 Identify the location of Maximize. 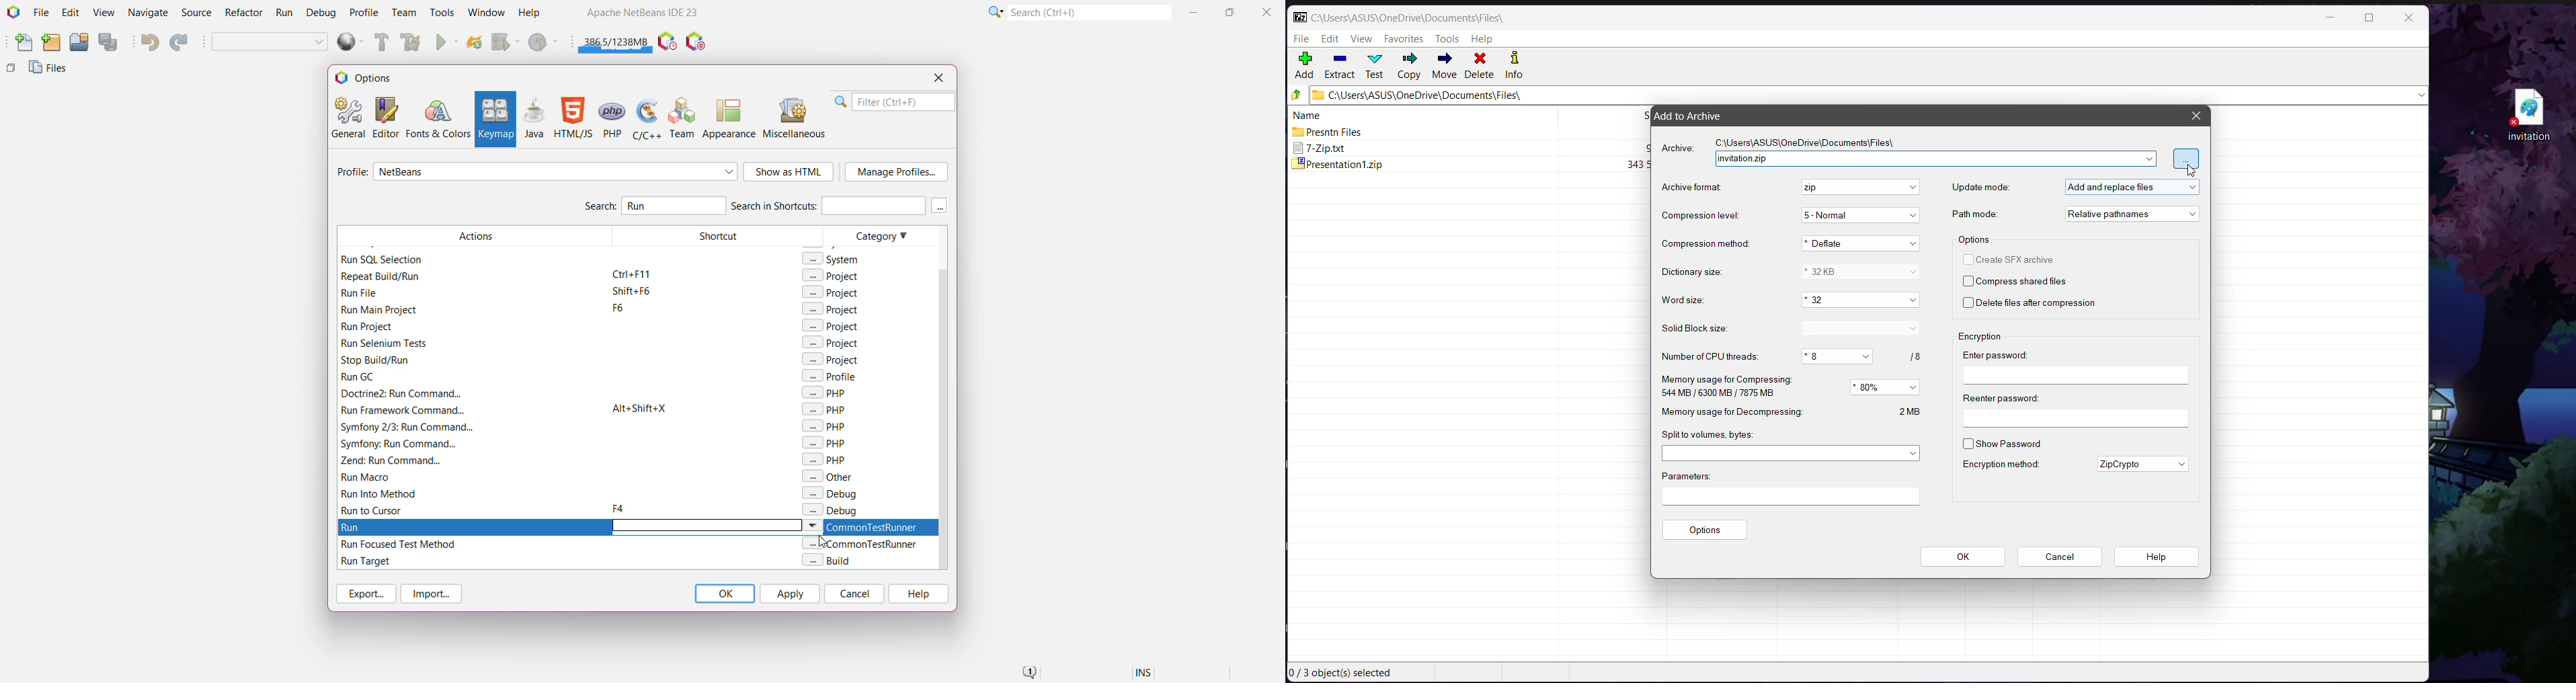
(2368, 19).